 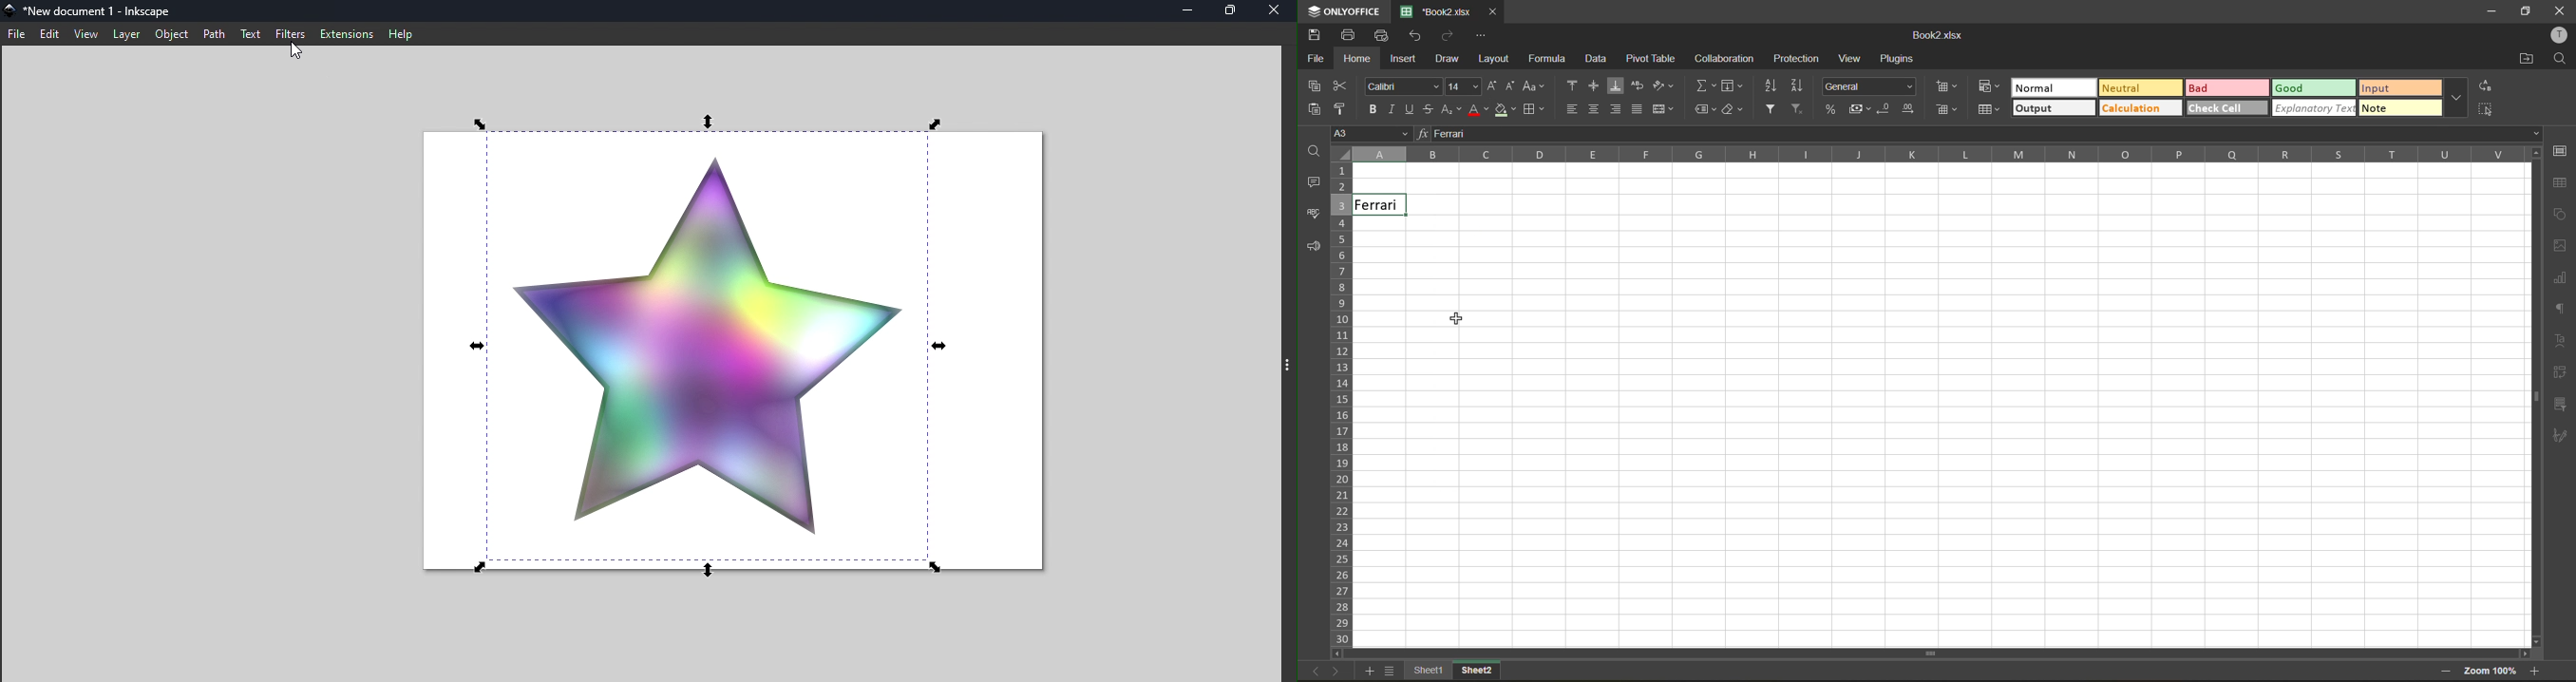 I want to click on Horizontal ScrollBar, so click(x=2535, y=404).